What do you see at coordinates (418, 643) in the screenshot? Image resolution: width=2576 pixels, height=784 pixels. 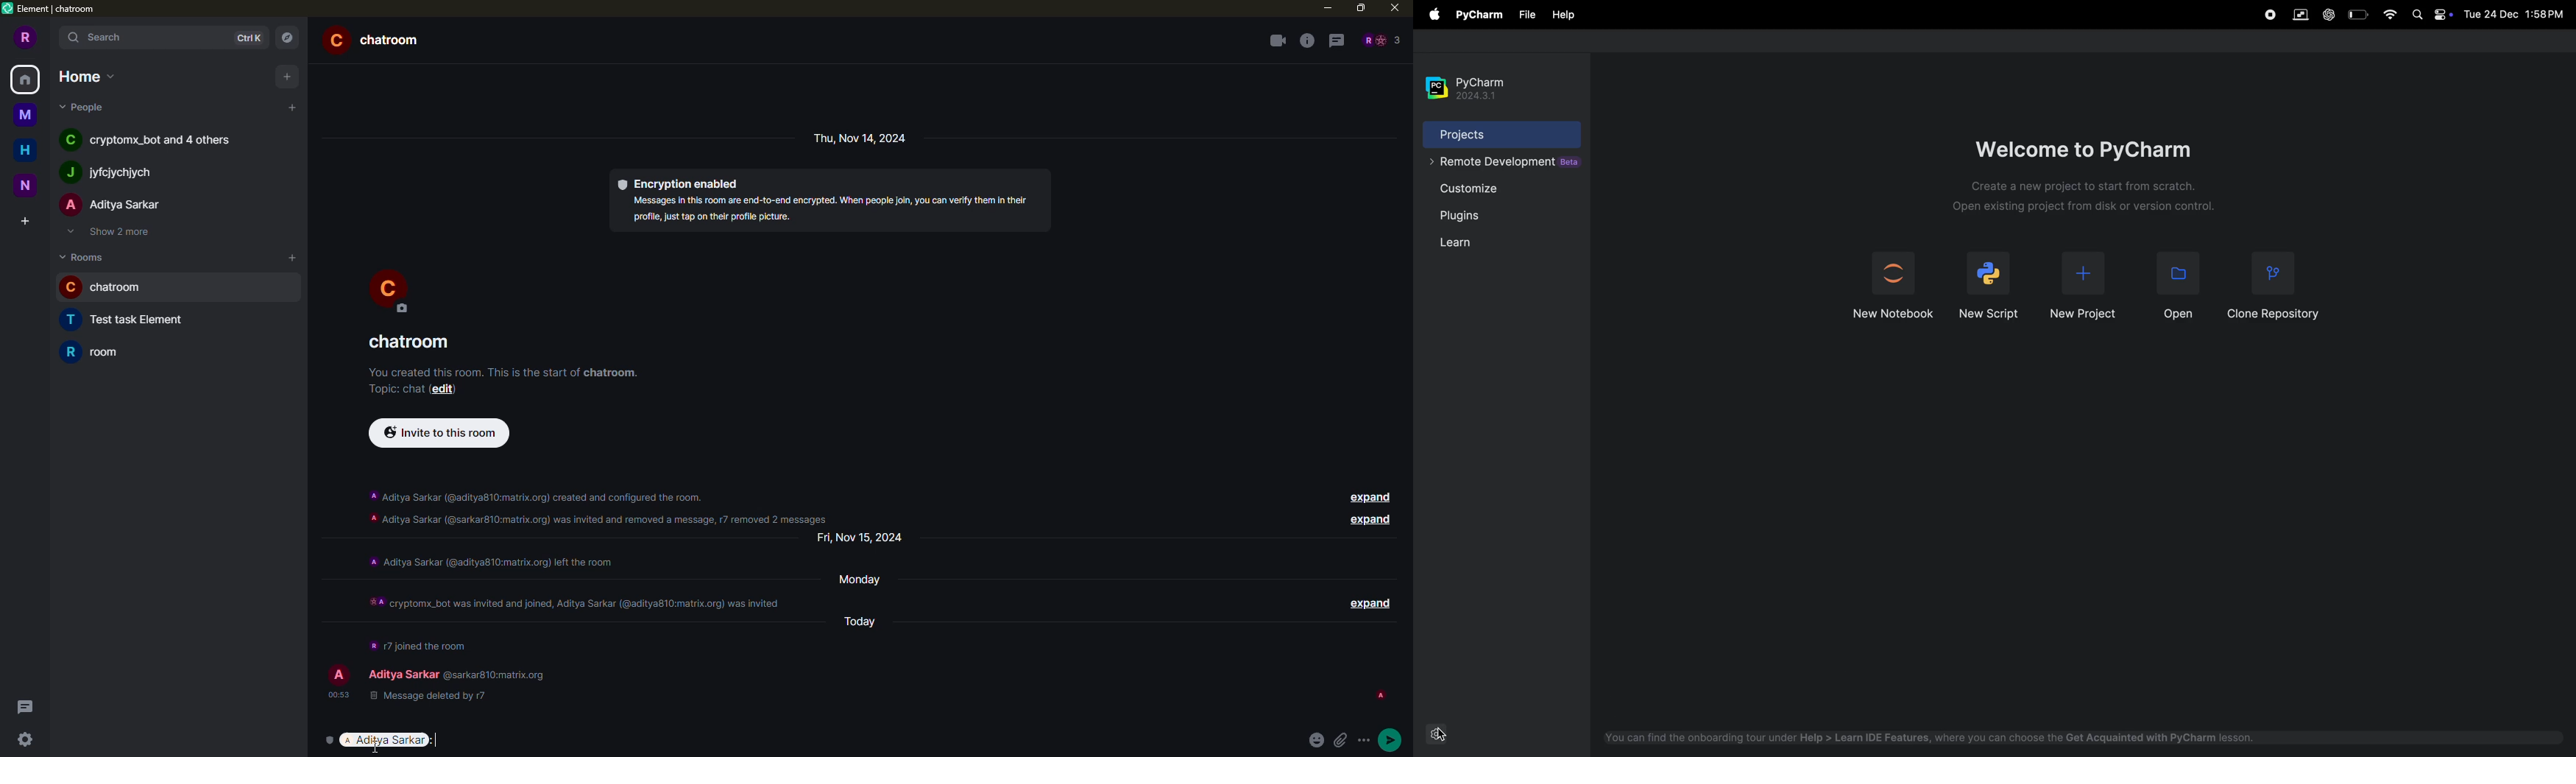 I see `info` at bounding box center [418, 643].